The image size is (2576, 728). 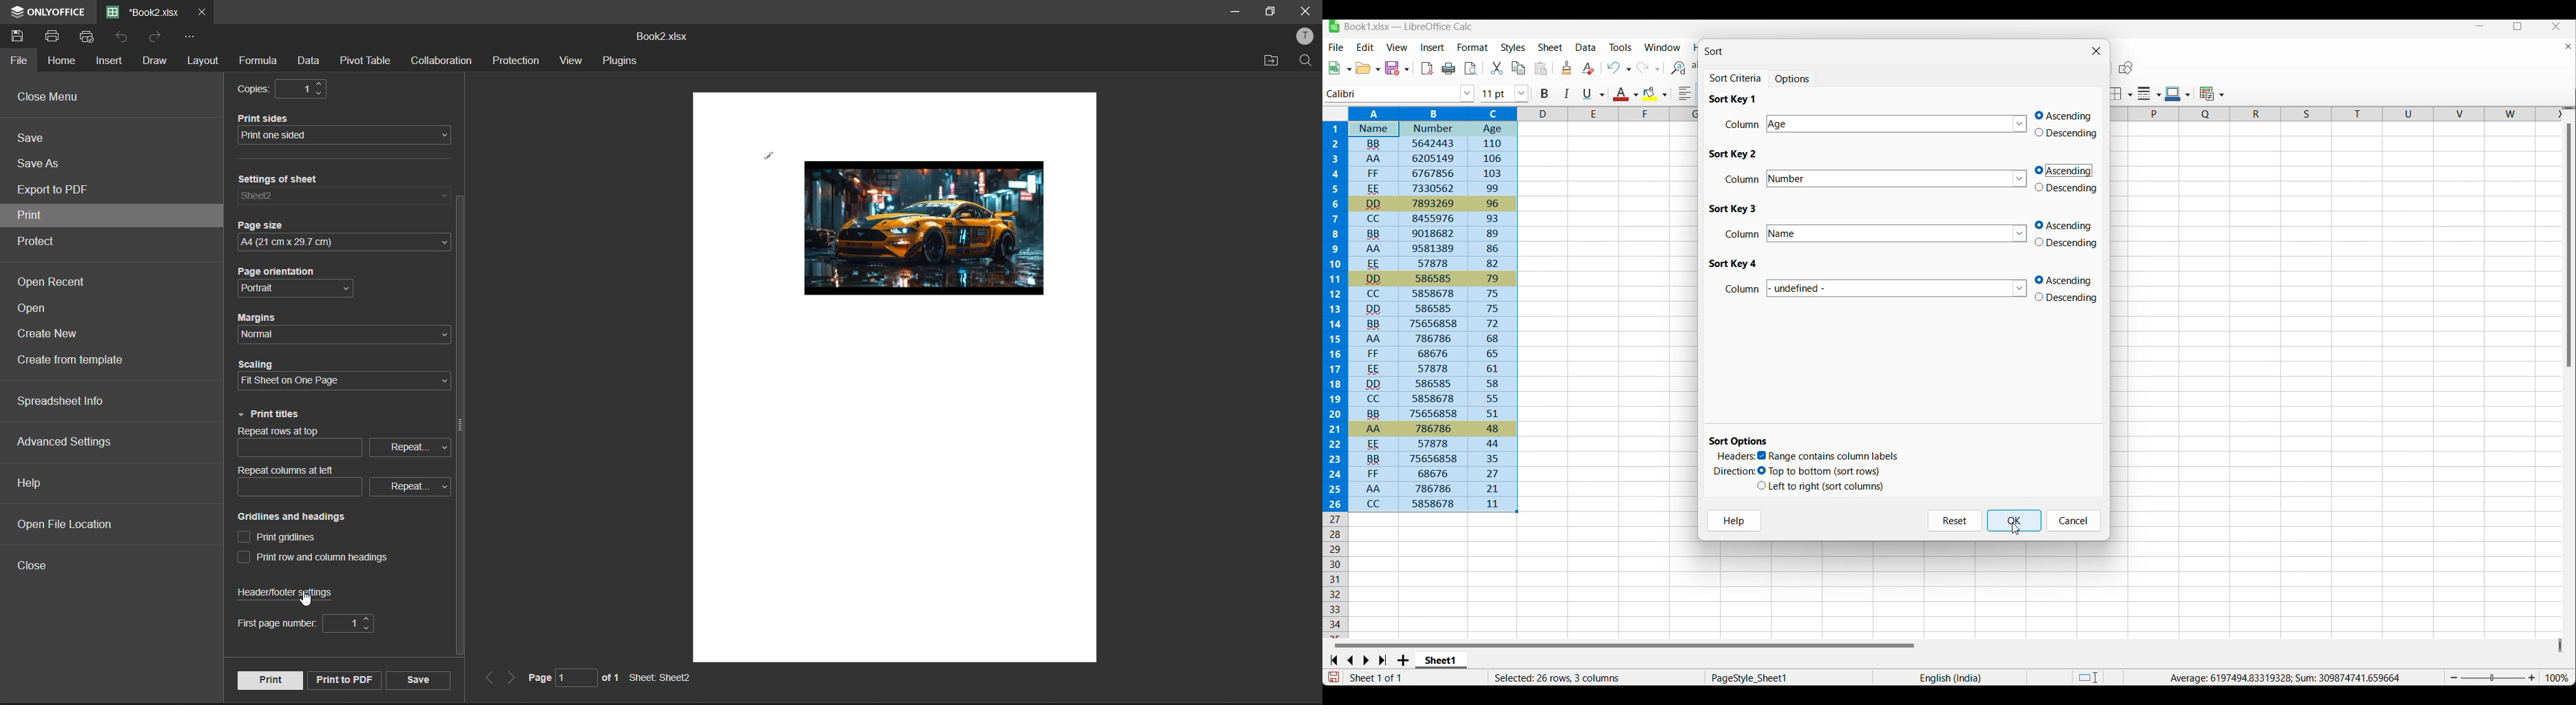 What do you see at coordinates (1544, 94) in the screenshot?
I see `Bold` at bounding box center [1544, 94].